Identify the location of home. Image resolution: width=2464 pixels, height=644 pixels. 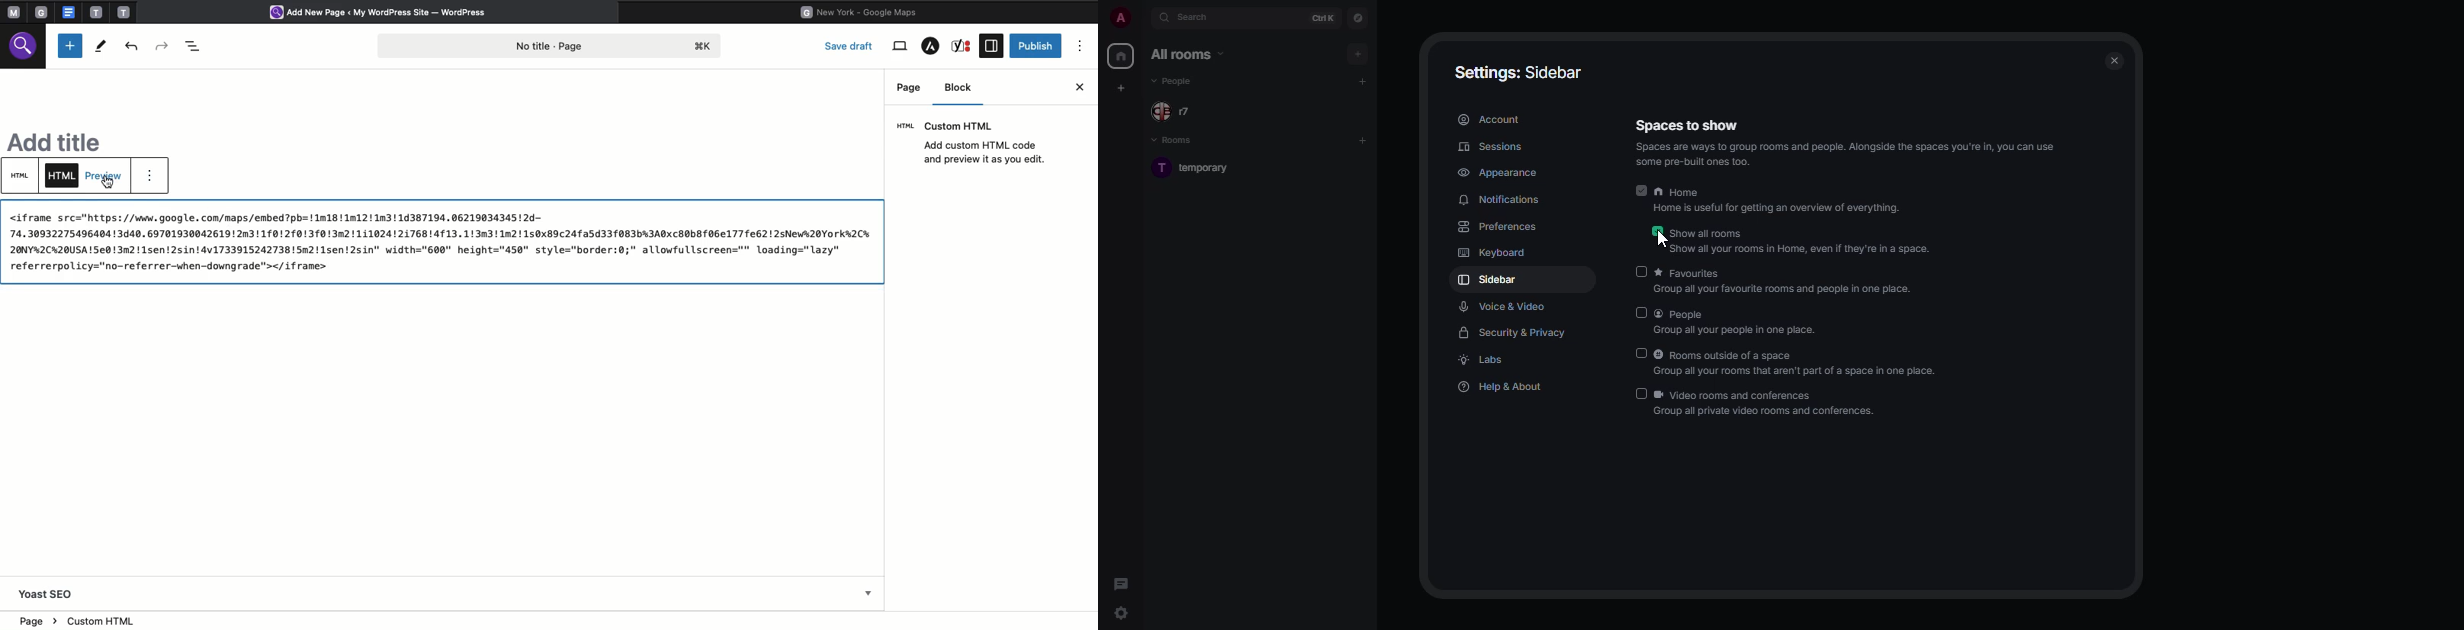
(1119, 55).